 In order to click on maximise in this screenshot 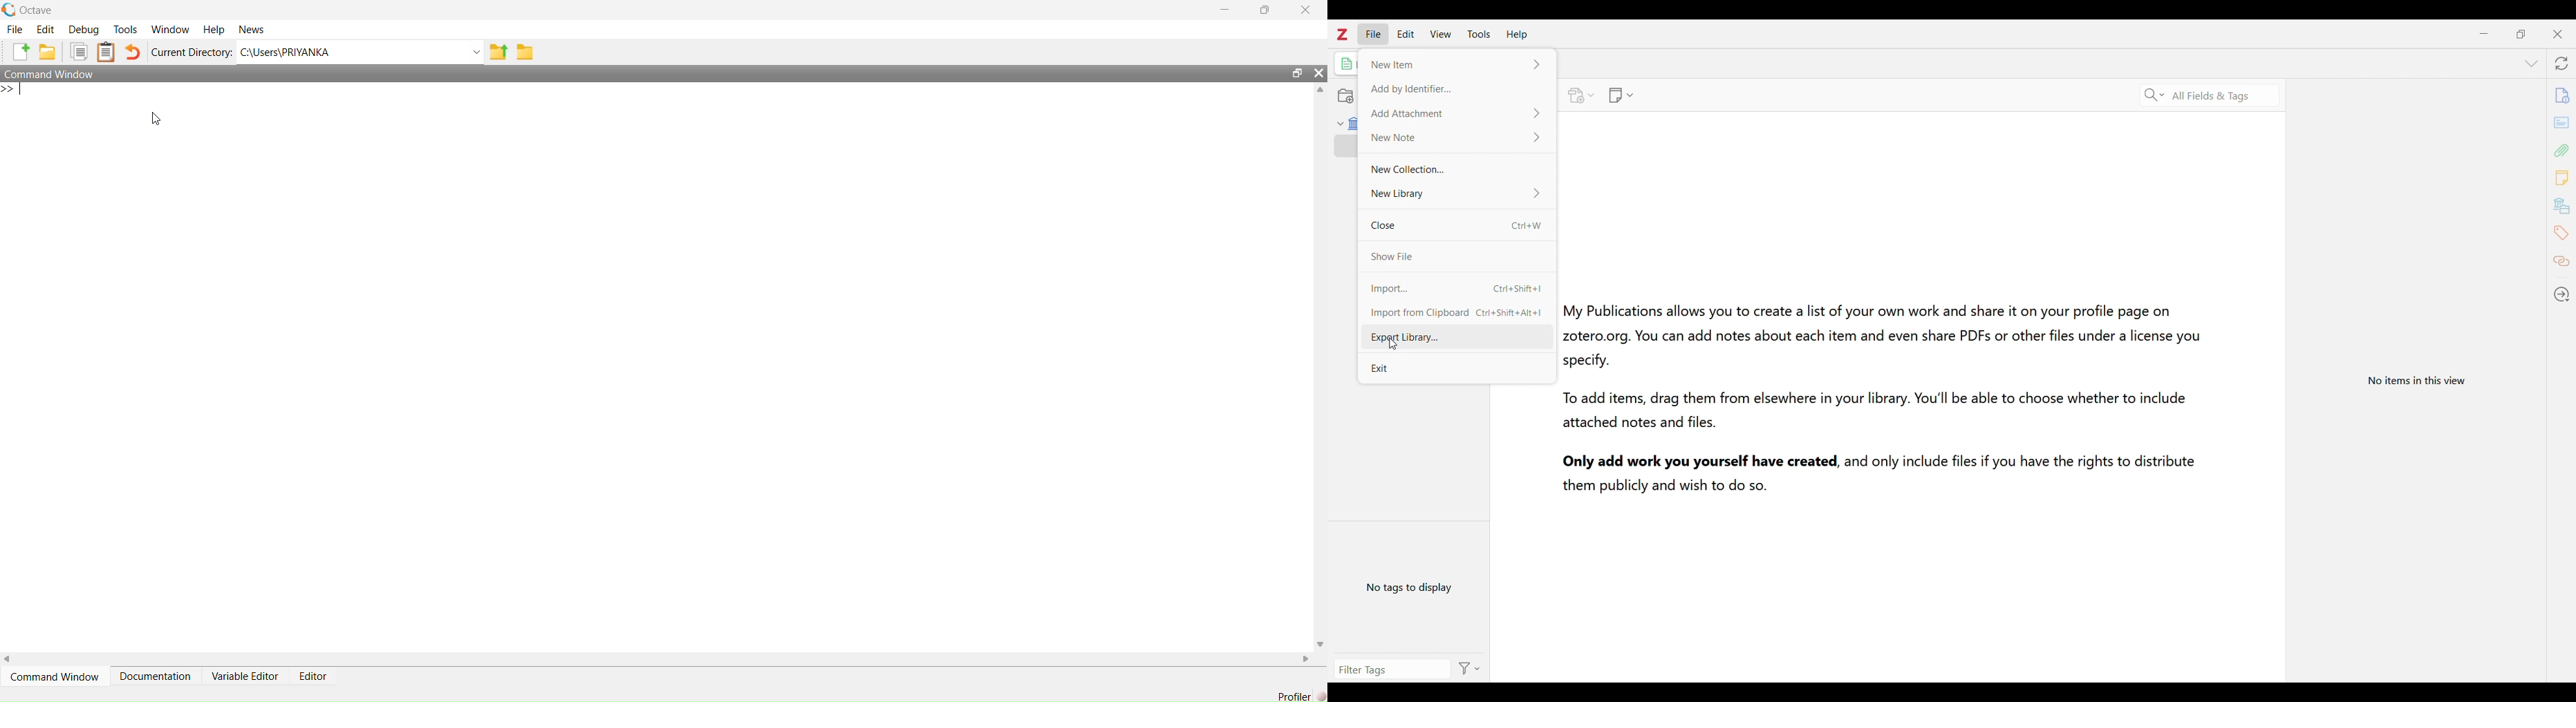, I will do `click(1267, 12)`.